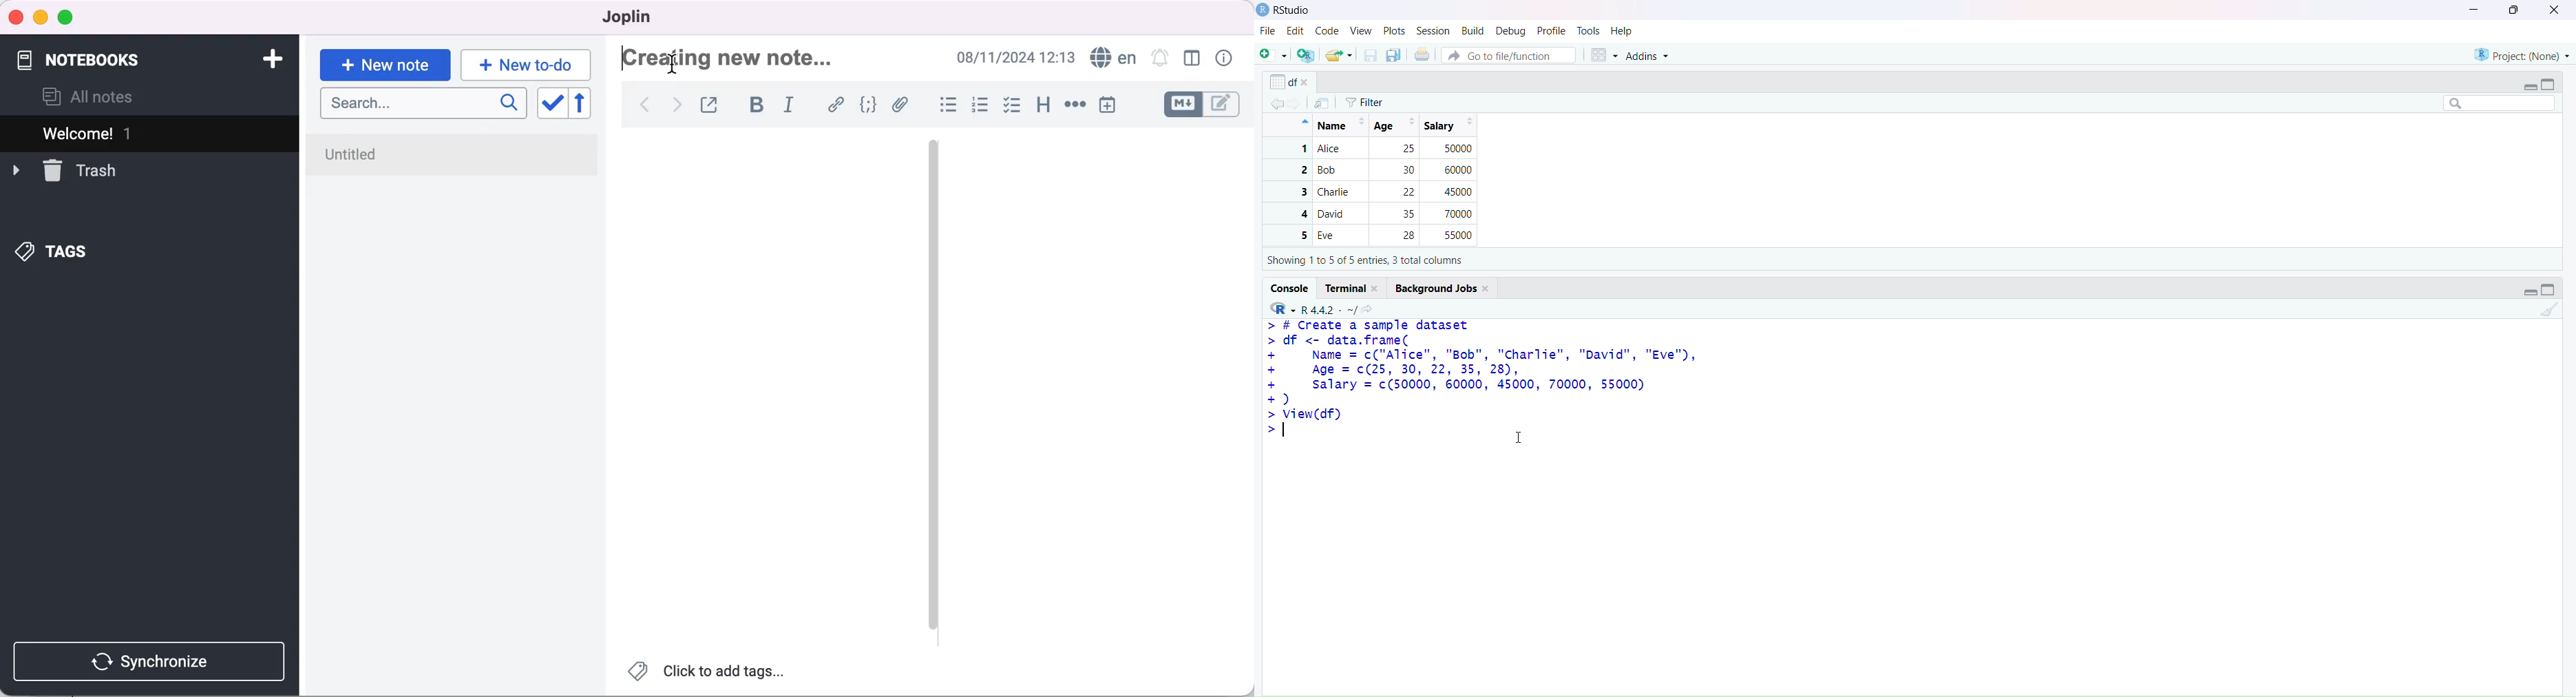 This screenshot has height=700, width=2576. Describe the element at coordinates (675, 109) in the screenshot. I see `forward` at that location.